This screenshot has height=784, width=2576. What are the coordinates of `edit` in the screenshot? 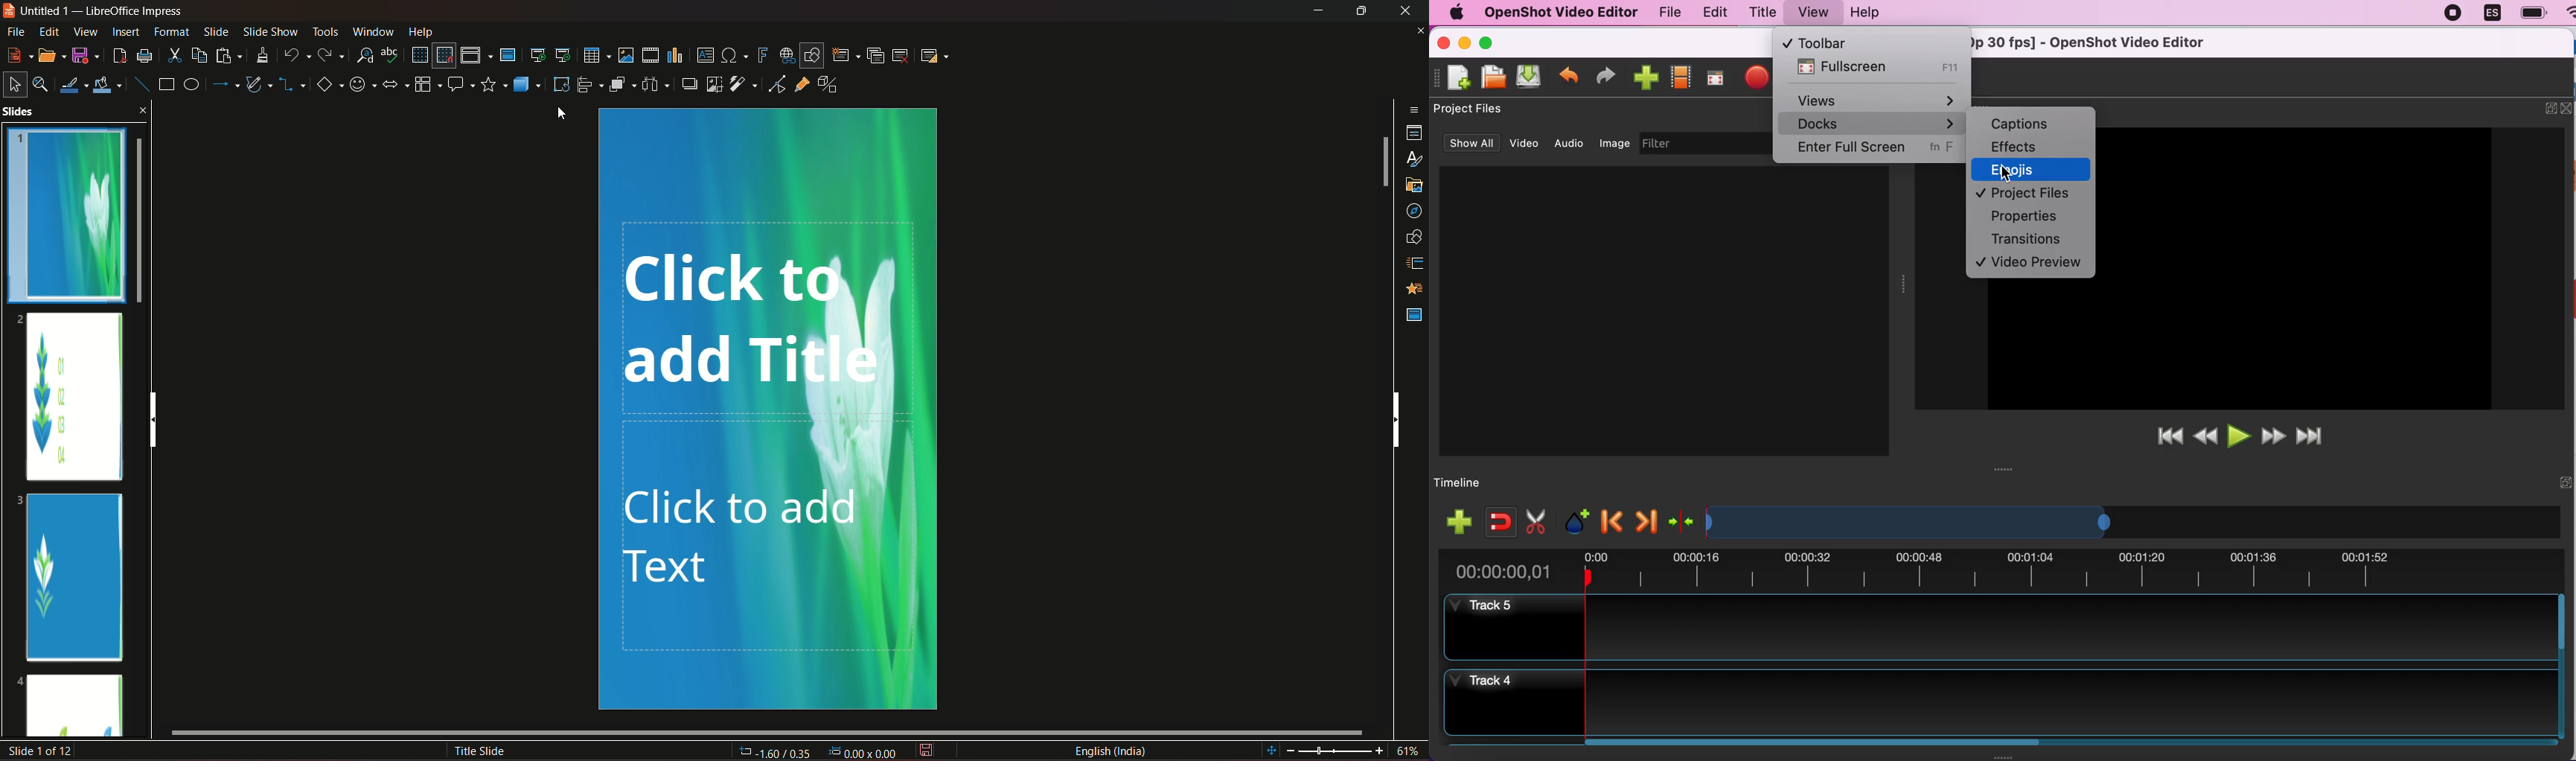 It's located at (47, 31).